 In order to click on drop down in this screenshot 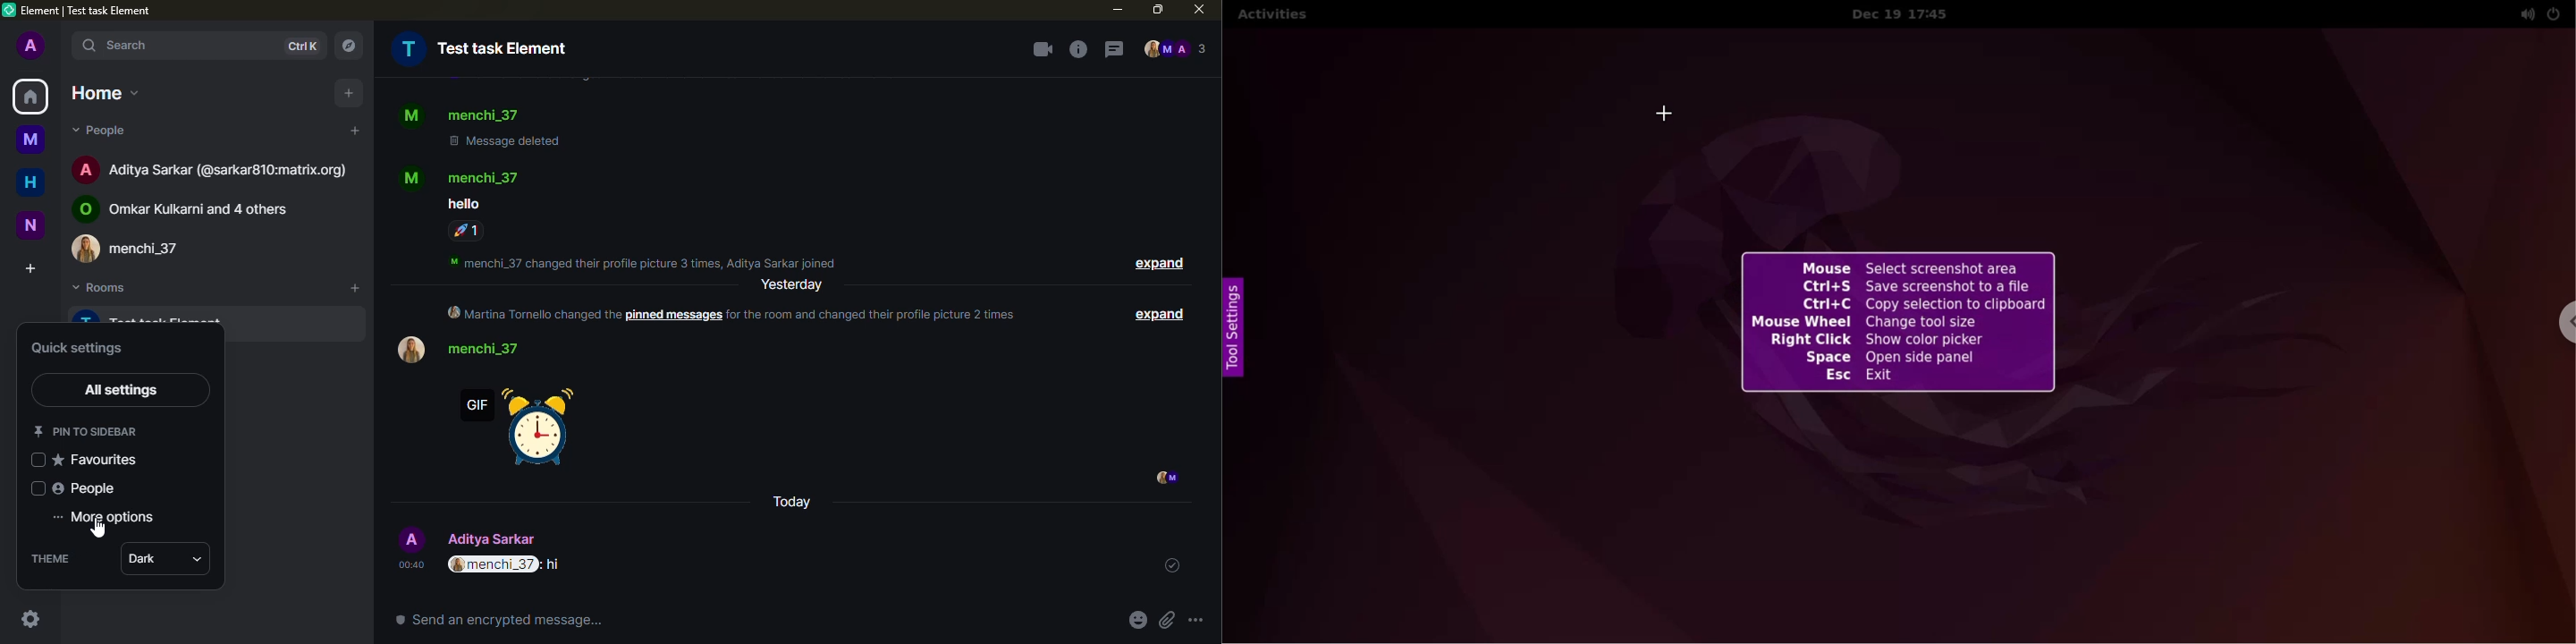, I will do `click(203, 560)`.